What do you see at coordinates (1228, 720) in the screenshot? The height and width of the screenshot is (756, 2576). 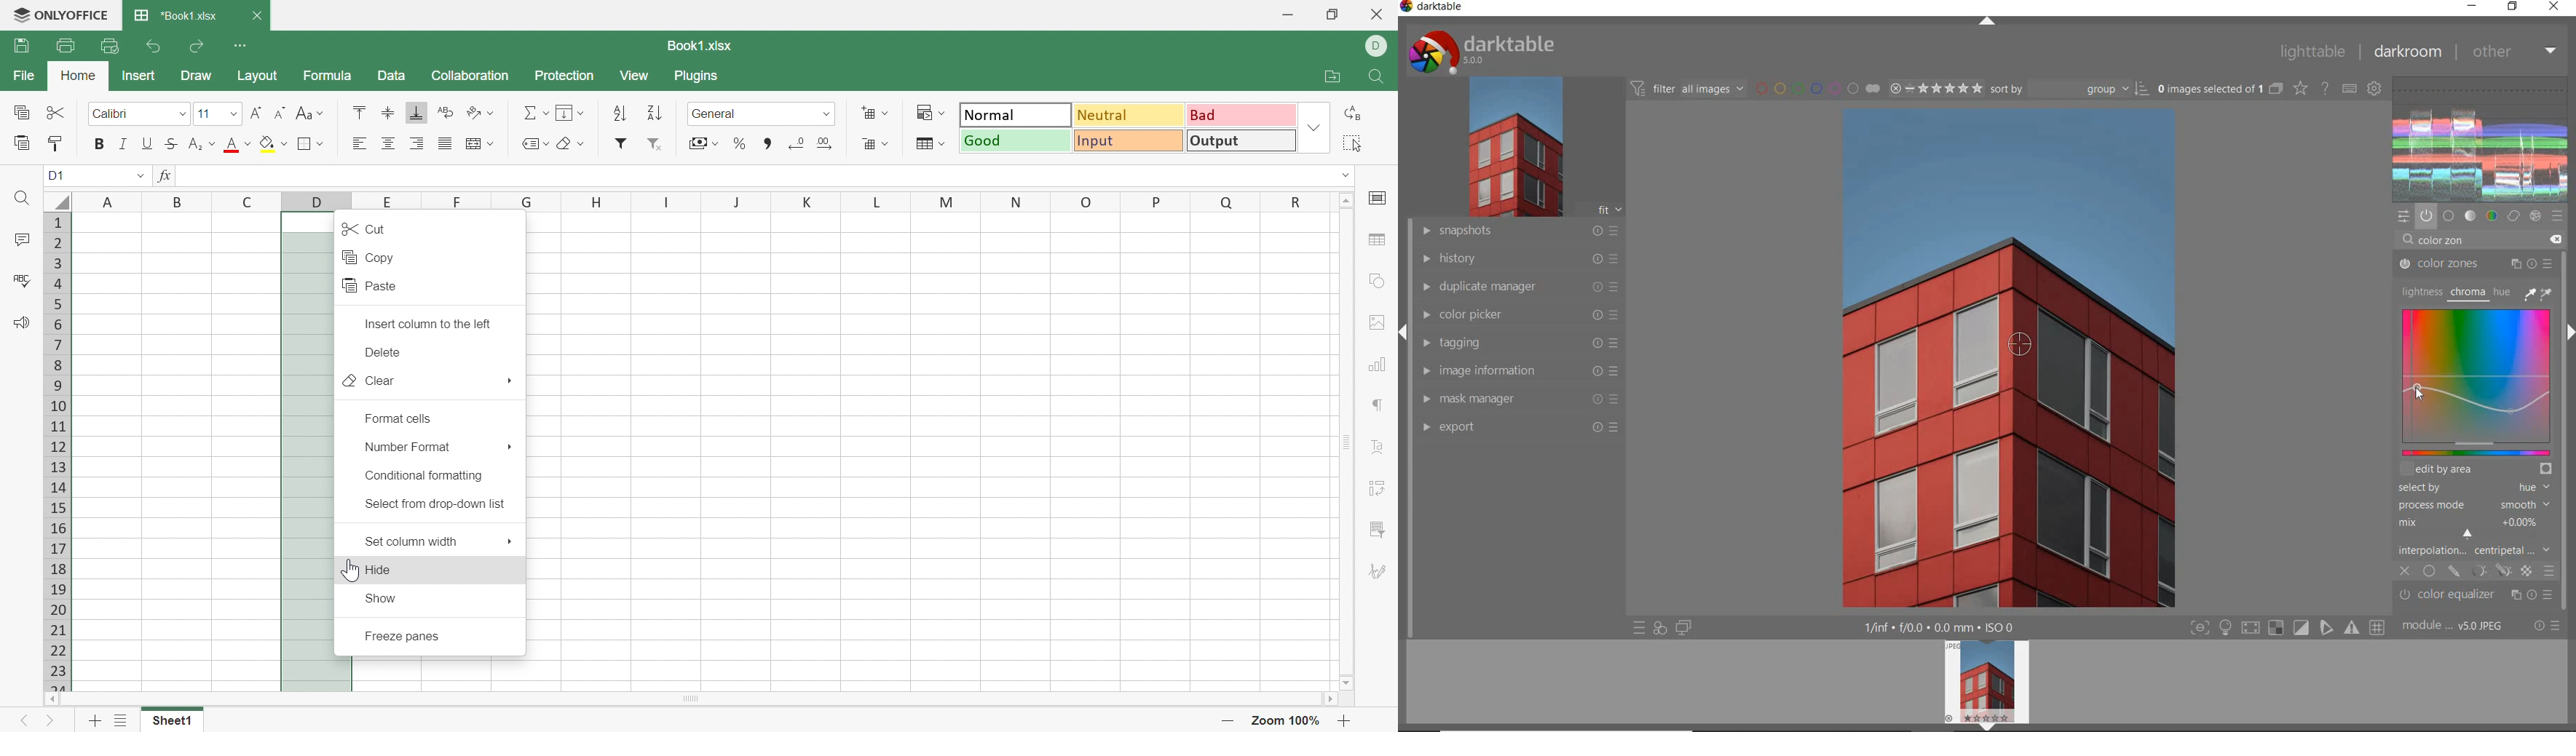 I see `Zoom out` at bounding box center [1228, 720].